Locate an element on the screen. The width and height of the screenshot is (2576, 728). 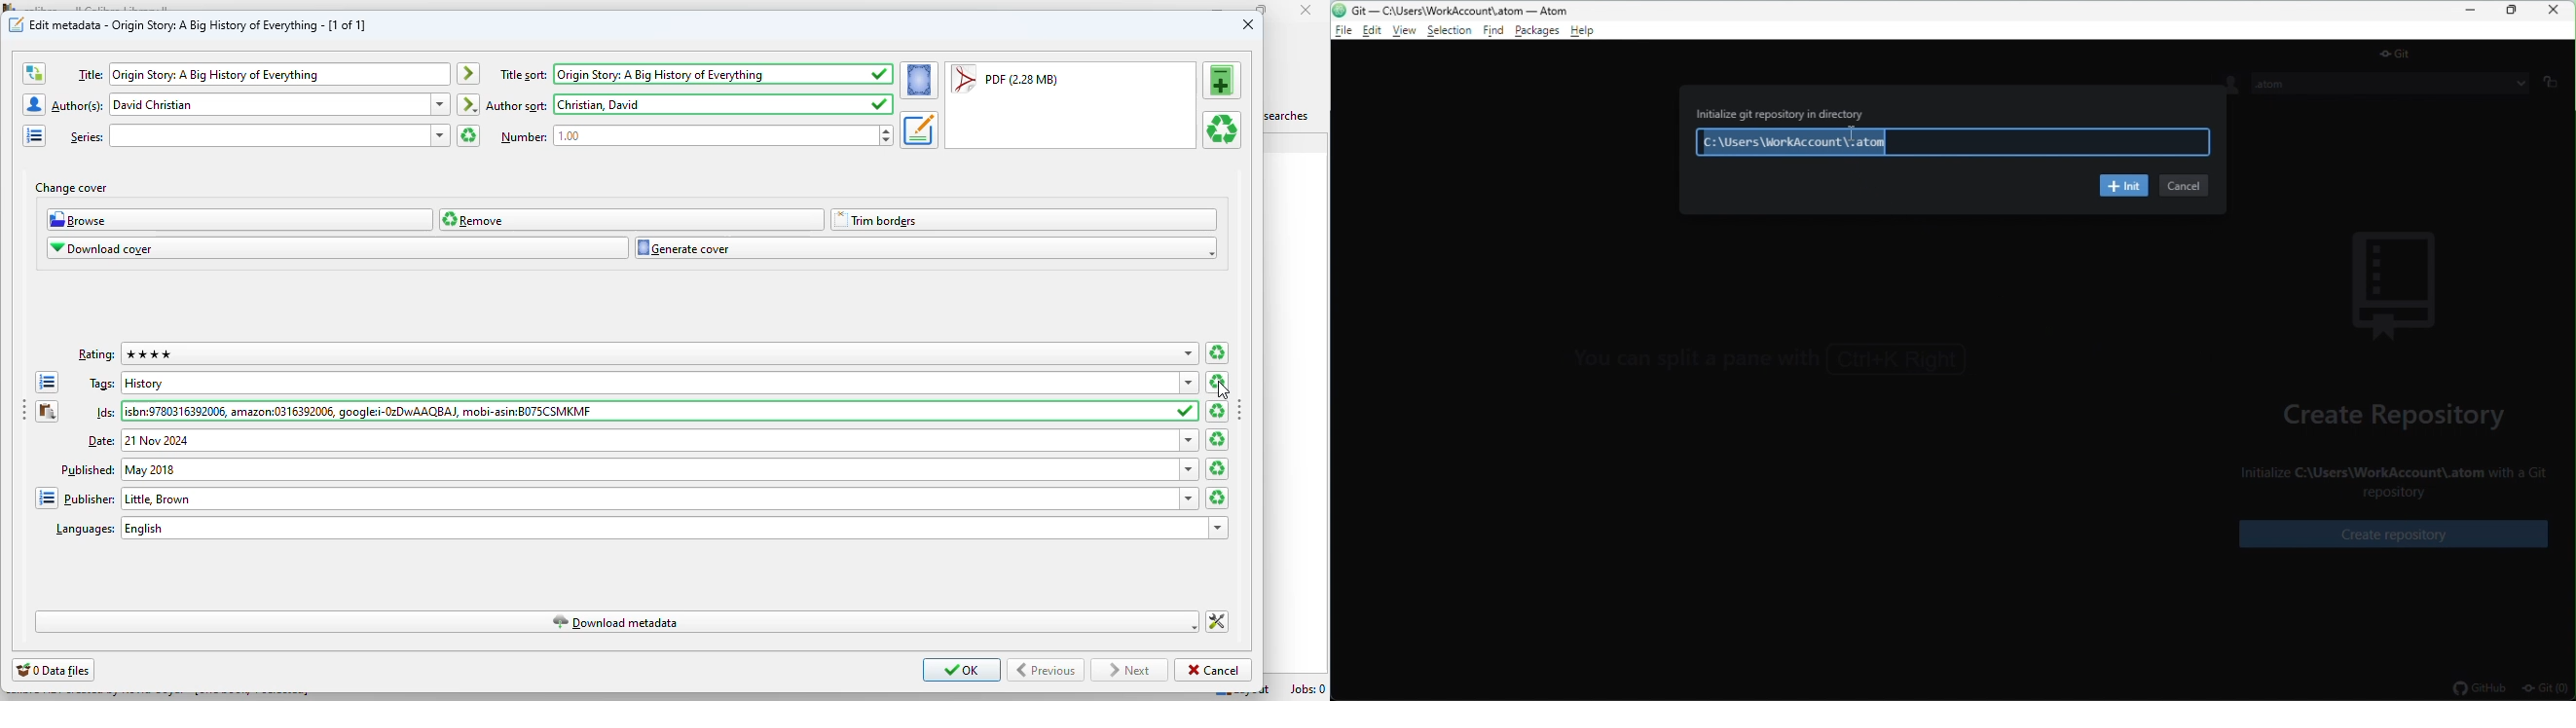
series:  is located at coordinates (269, 135).